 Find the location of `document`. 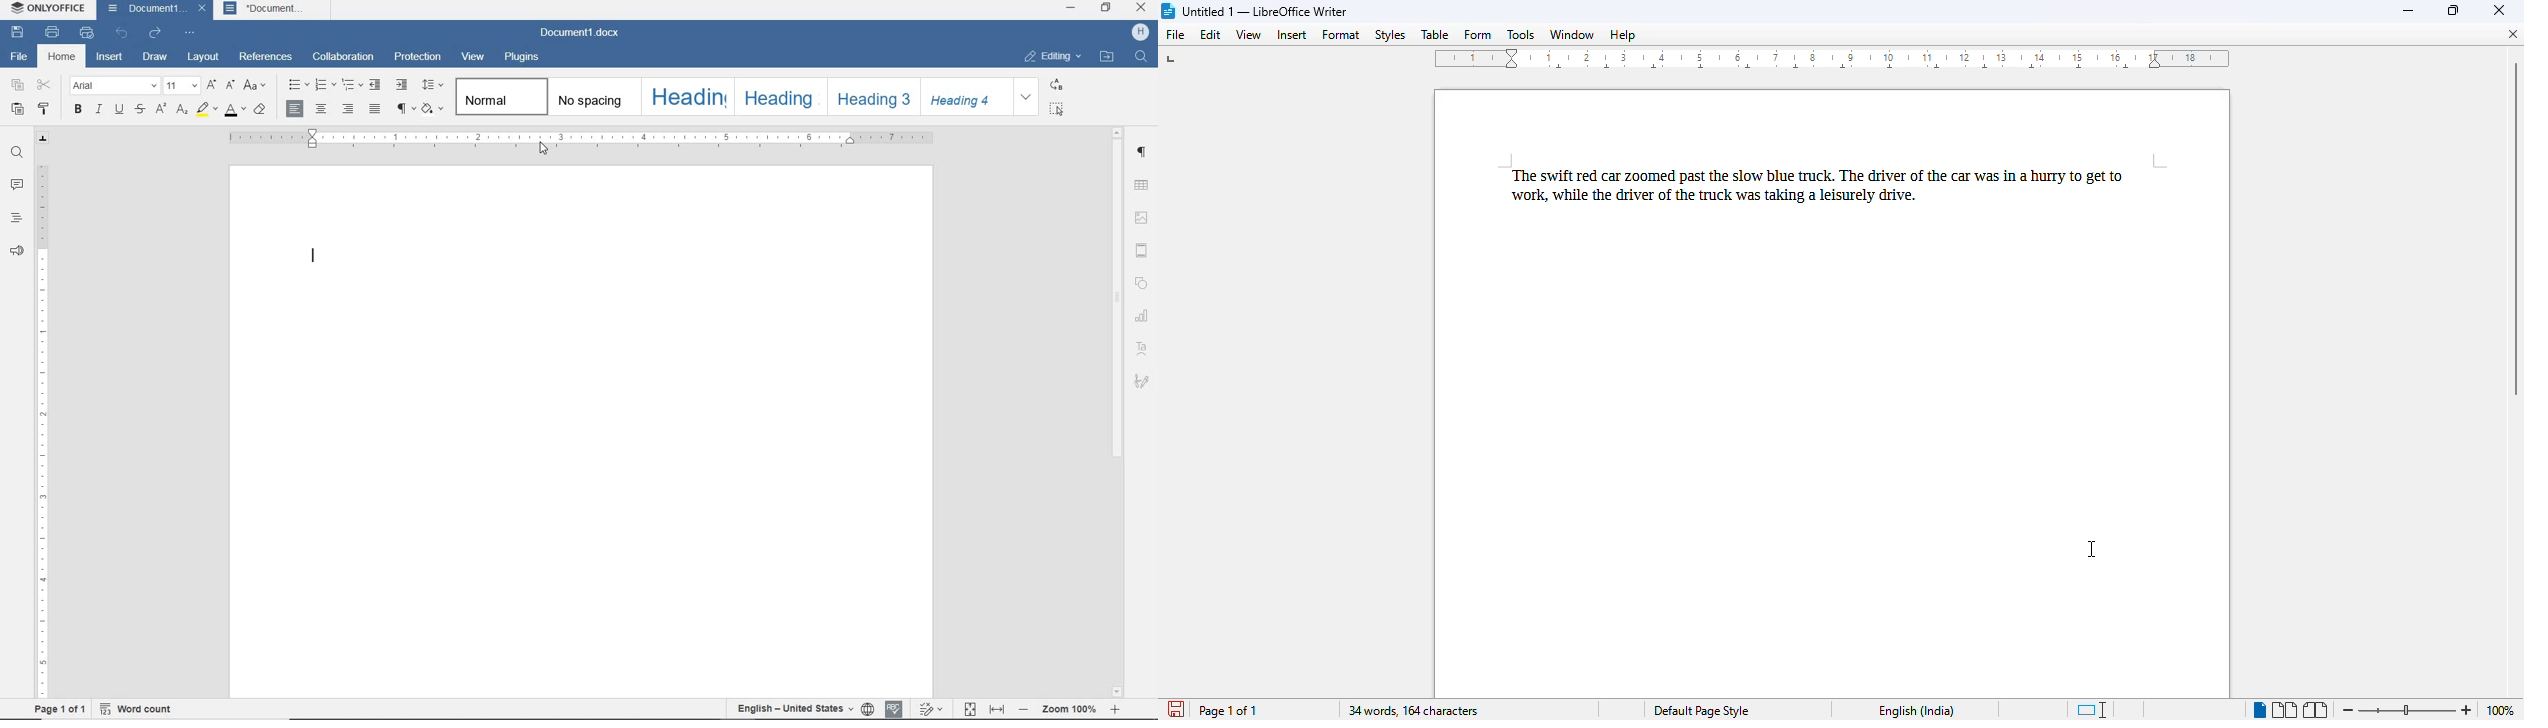

document is located at coordinates (274, 10).